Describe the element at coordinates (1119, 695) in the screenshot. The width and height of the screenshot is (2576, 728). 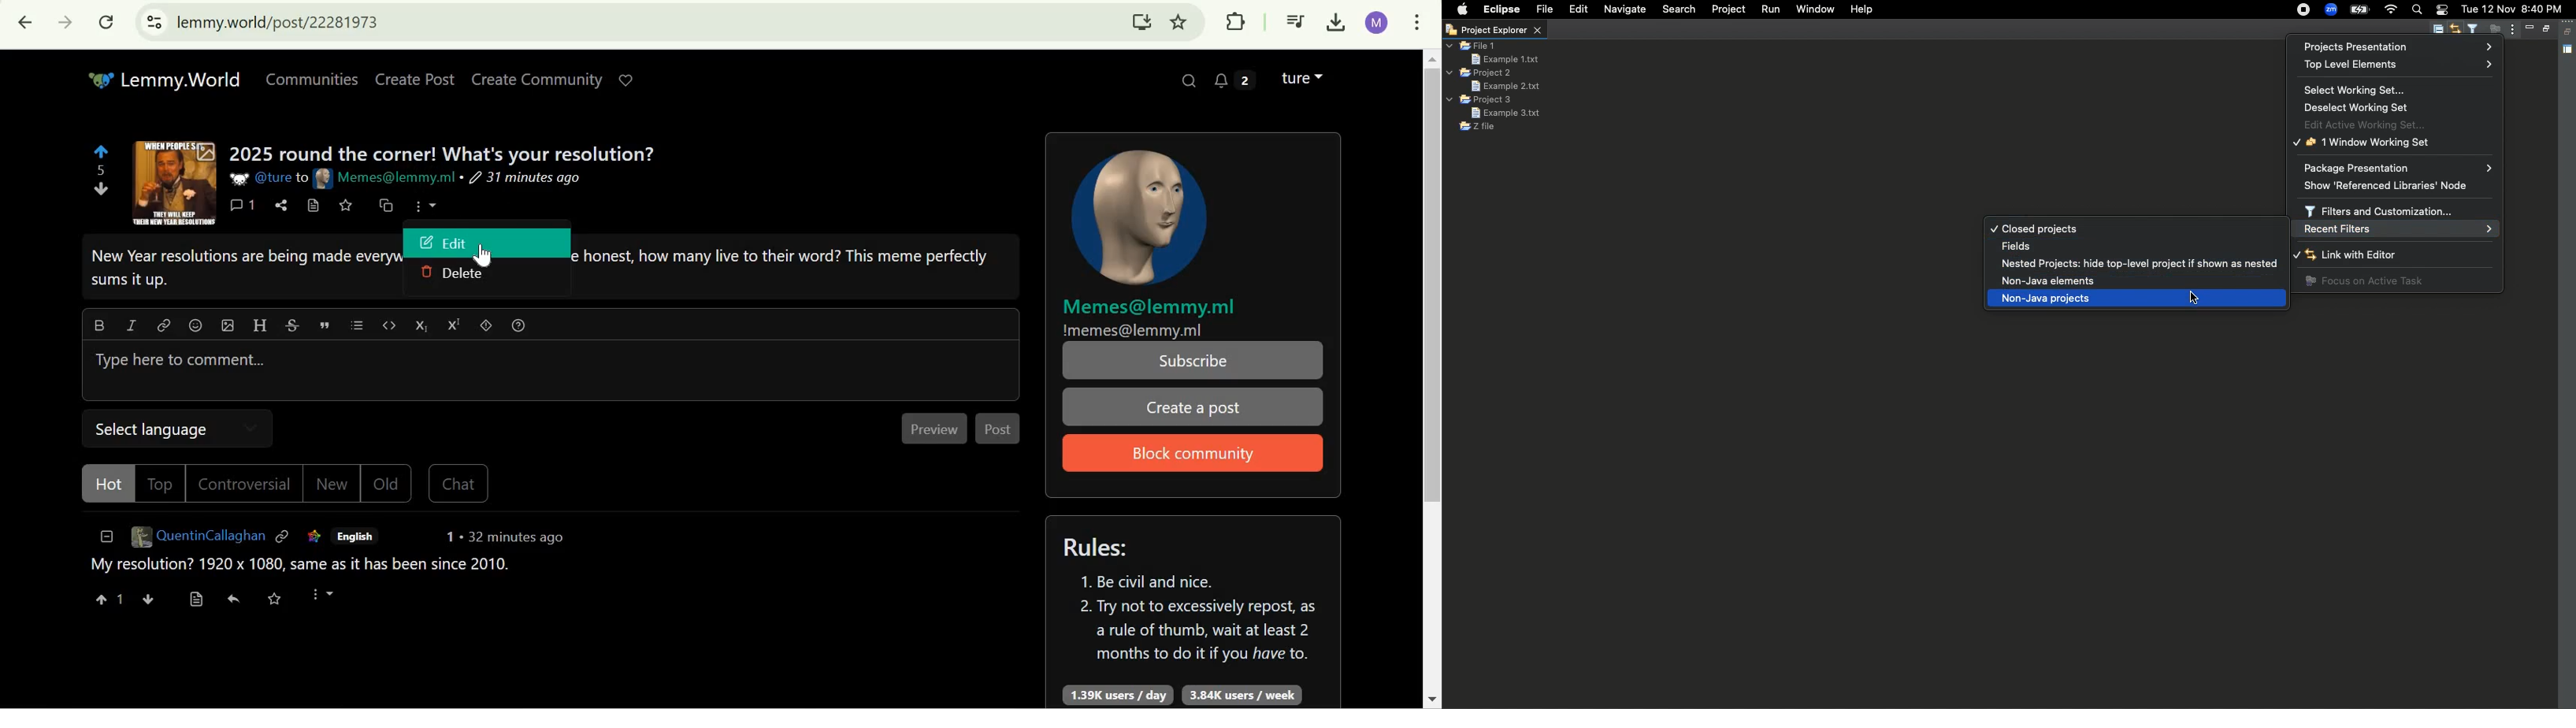
I see `1.39K users/day` at that location.